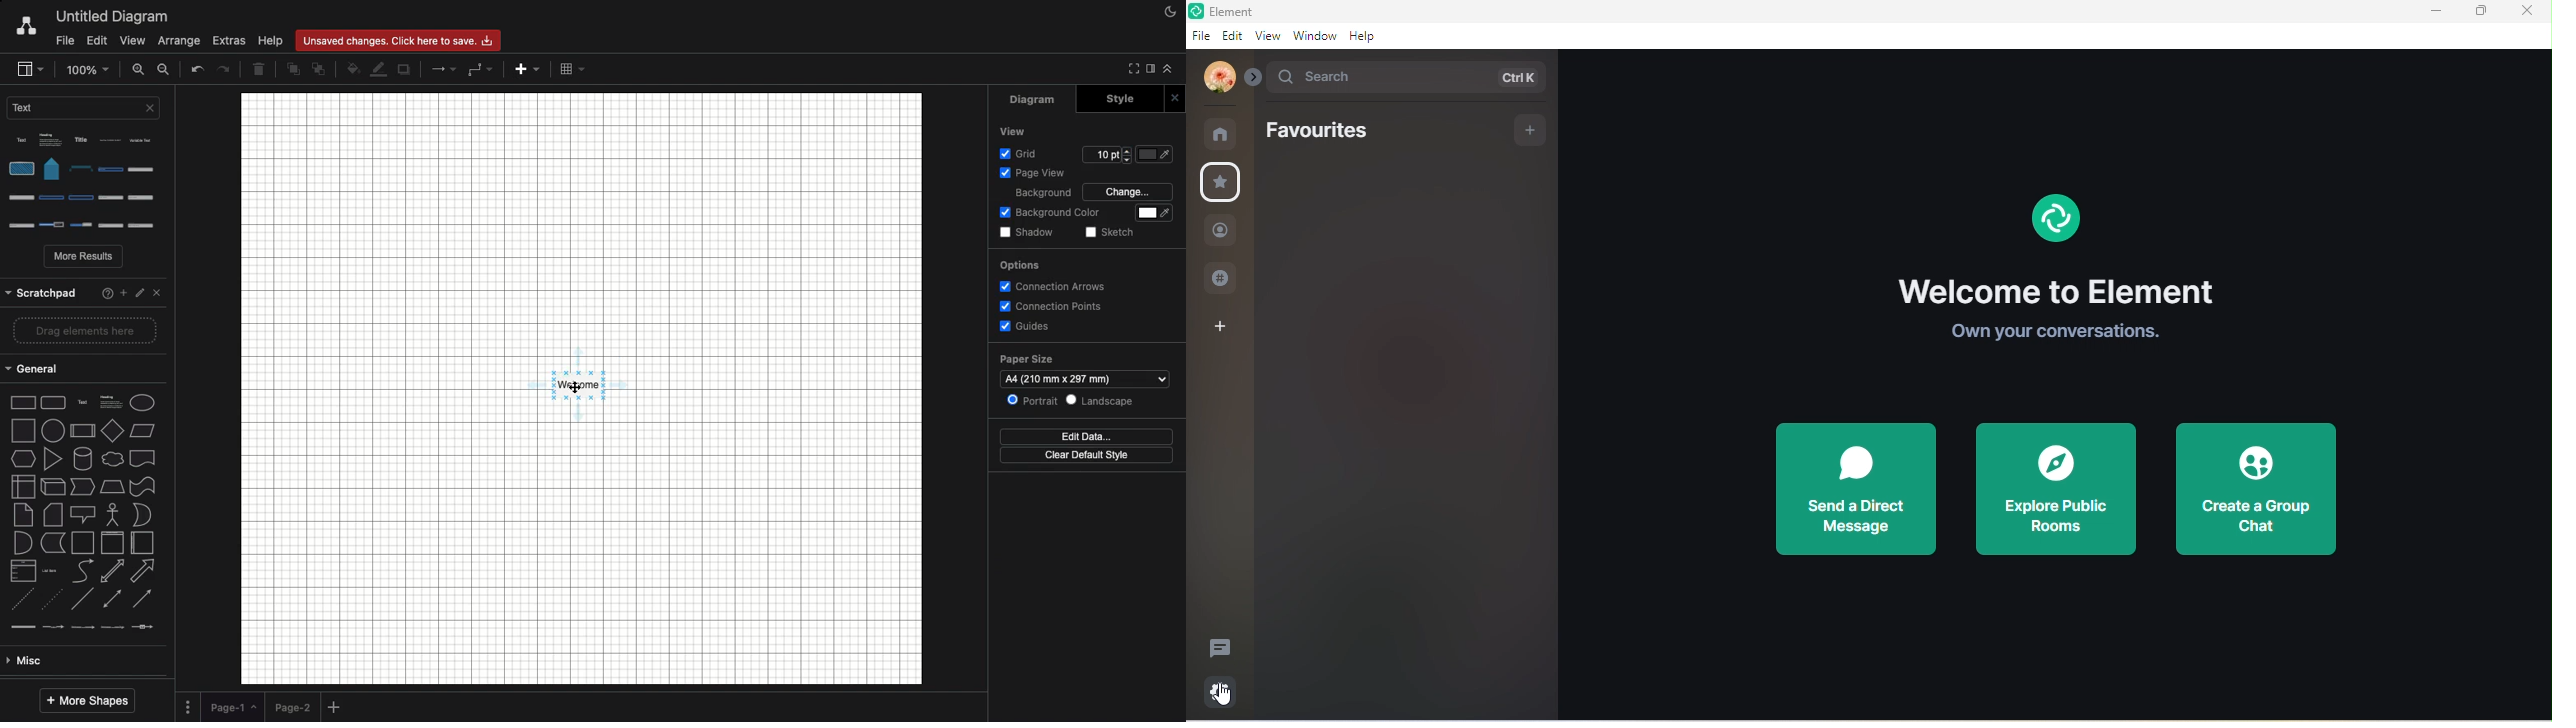 This screenshot has width=2576, height=728. I want to click on shapes, so click(88, 398).